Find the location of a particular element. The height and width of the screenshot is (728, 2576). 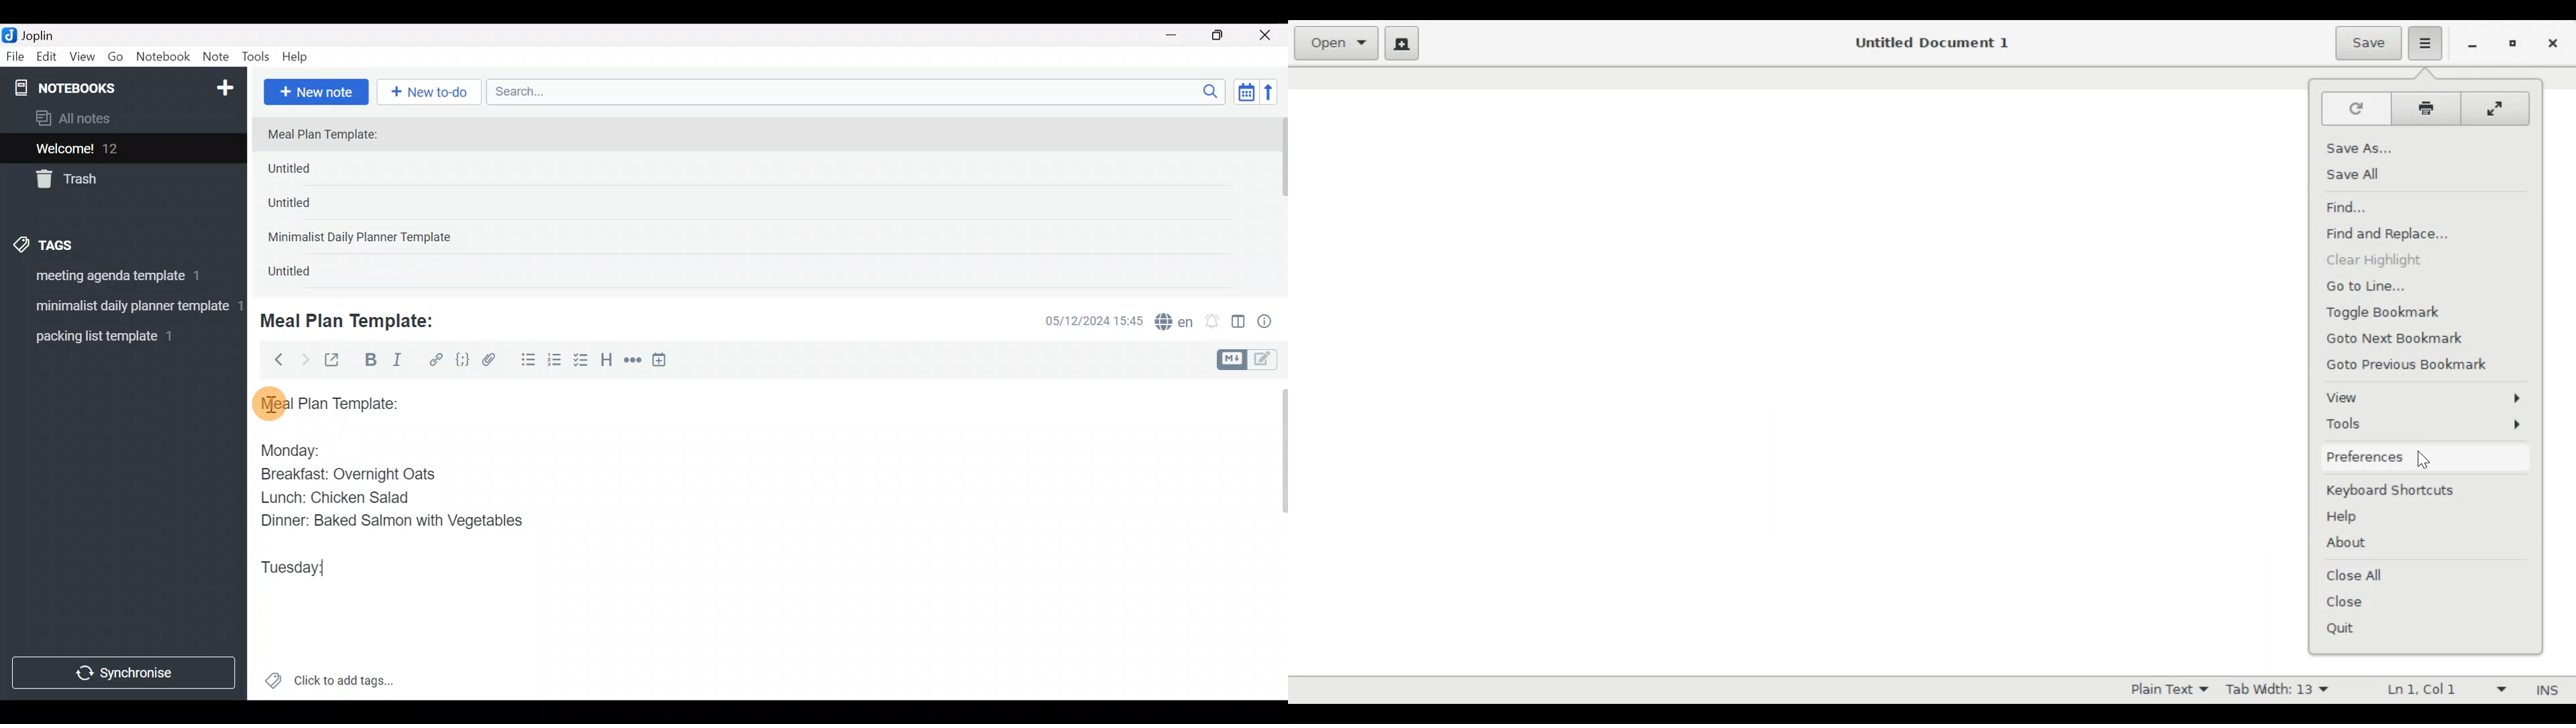

Notebooks is located at coordinates (95, 87).